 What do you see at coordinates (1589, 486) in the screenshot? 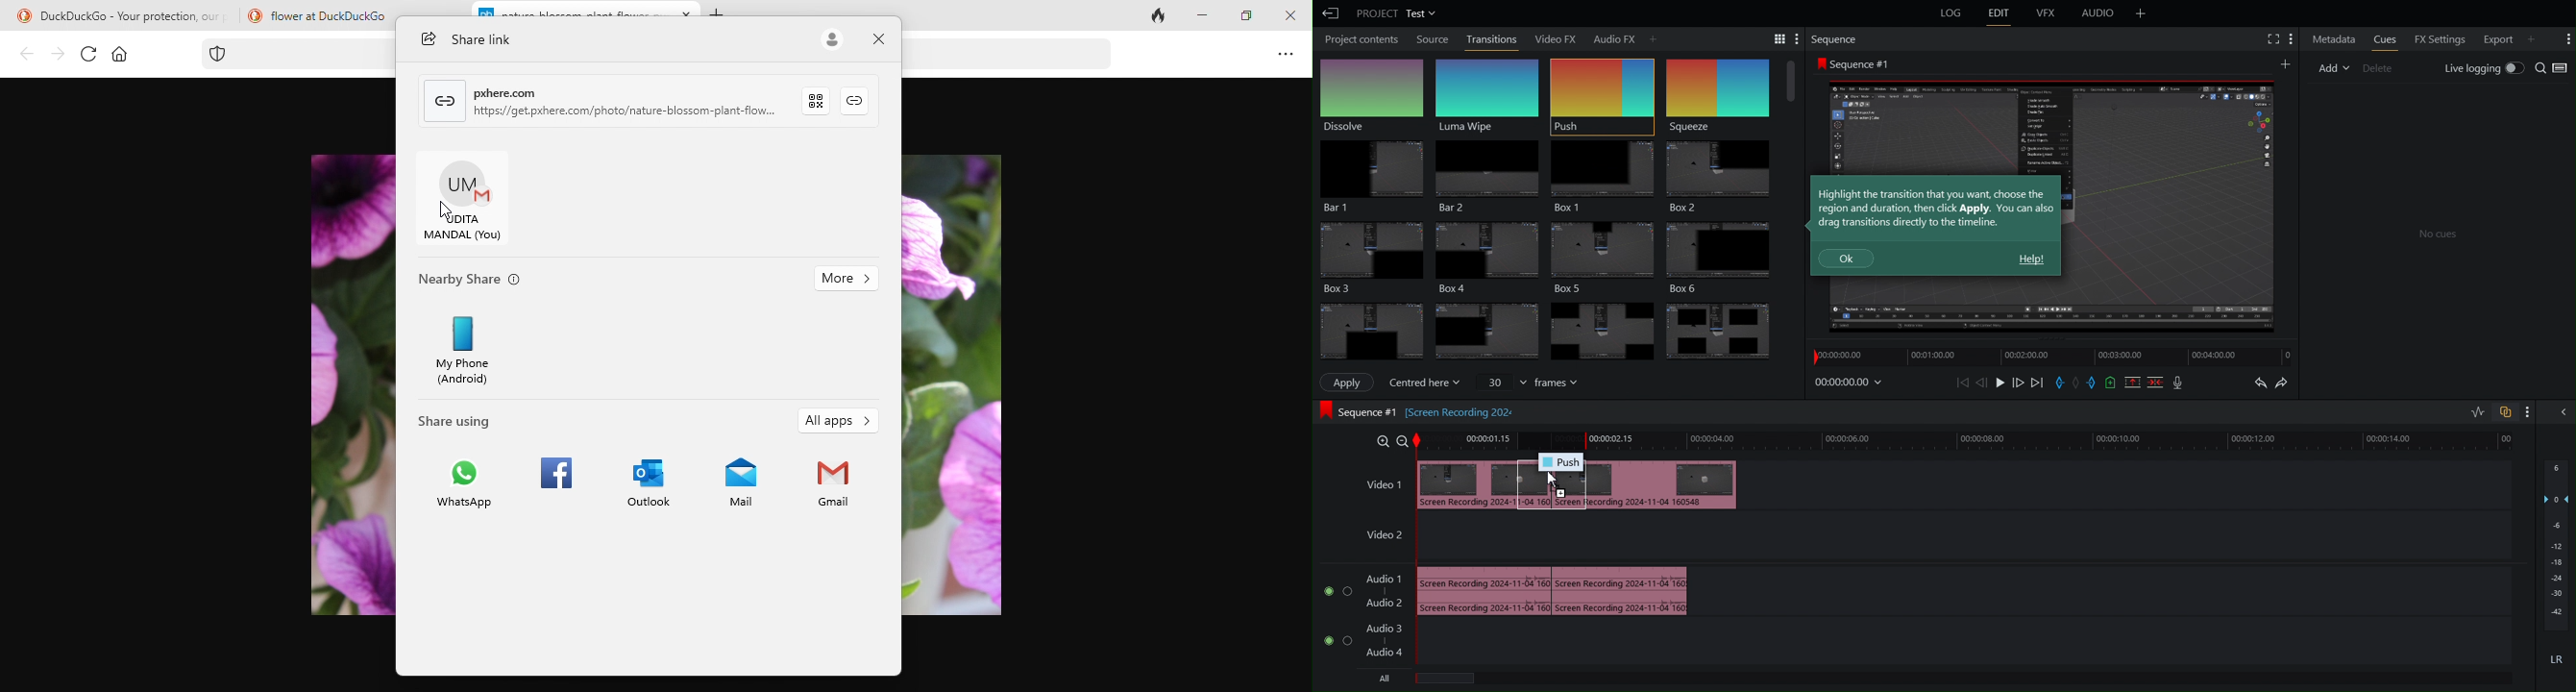
I see `Transition dragged` at bounding box center [1589, 486].